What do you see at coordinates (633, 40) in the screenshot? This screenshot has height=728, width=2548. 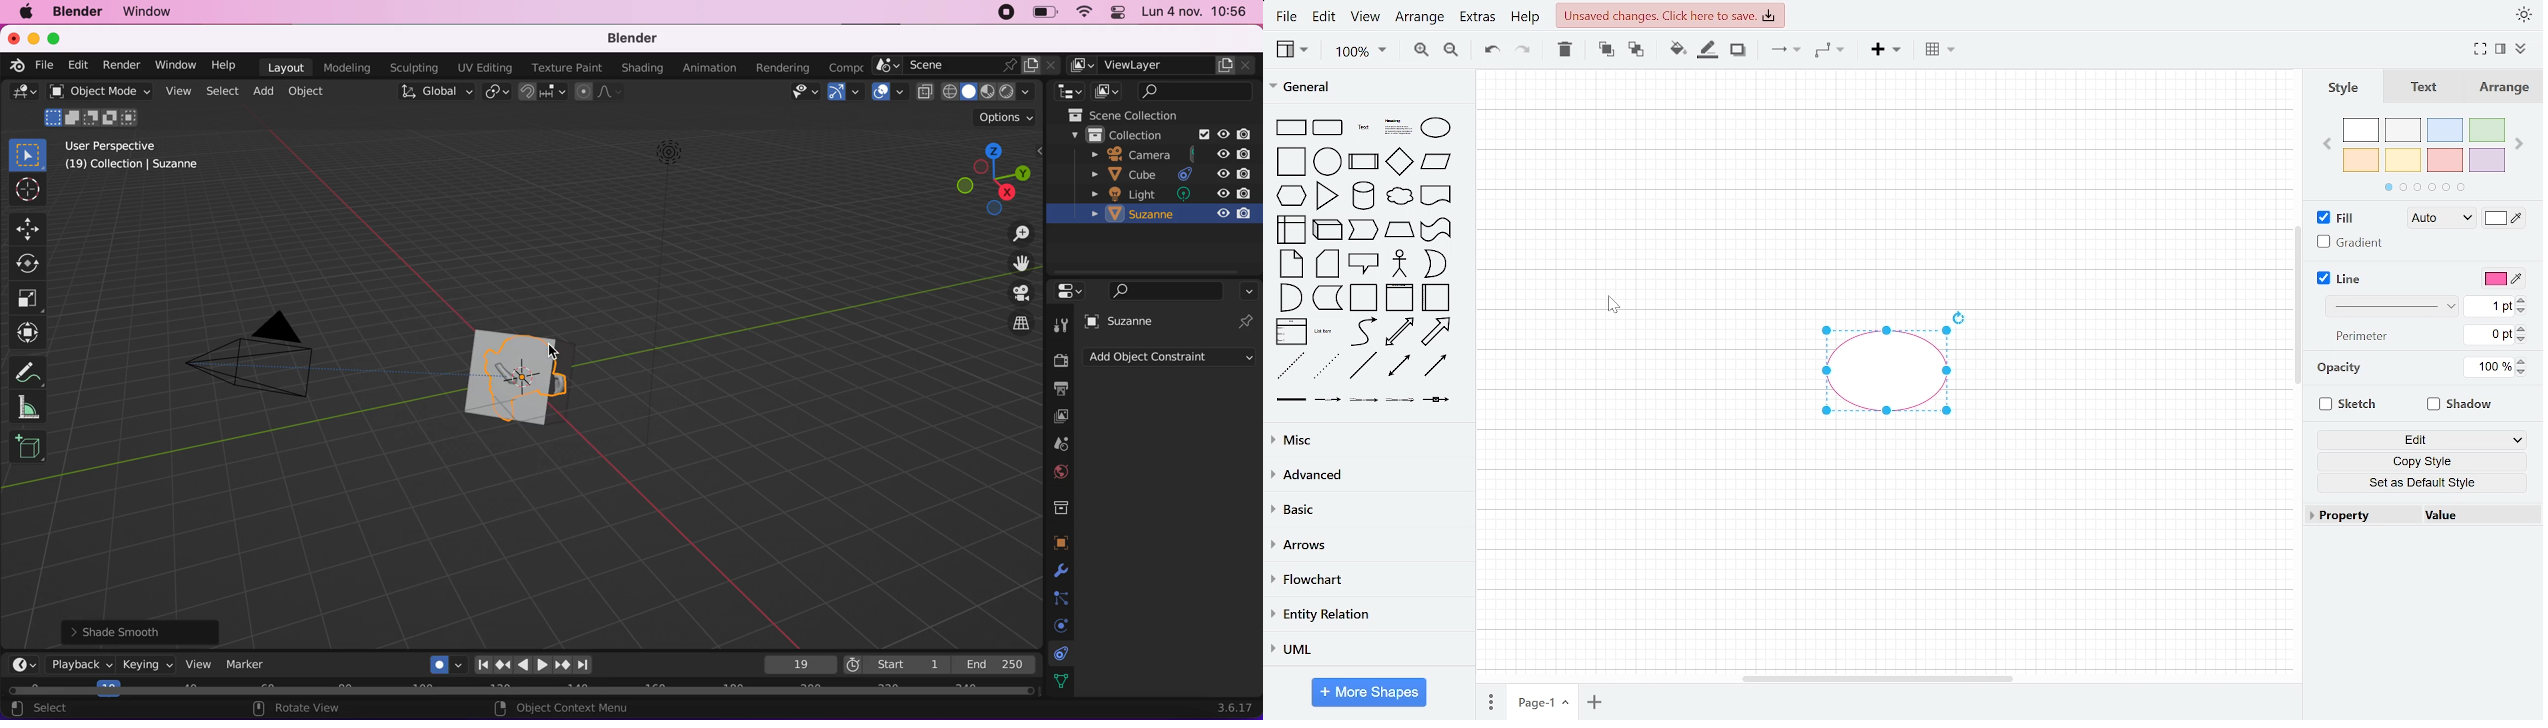 I see `blender` at bounding box center [633, 40].